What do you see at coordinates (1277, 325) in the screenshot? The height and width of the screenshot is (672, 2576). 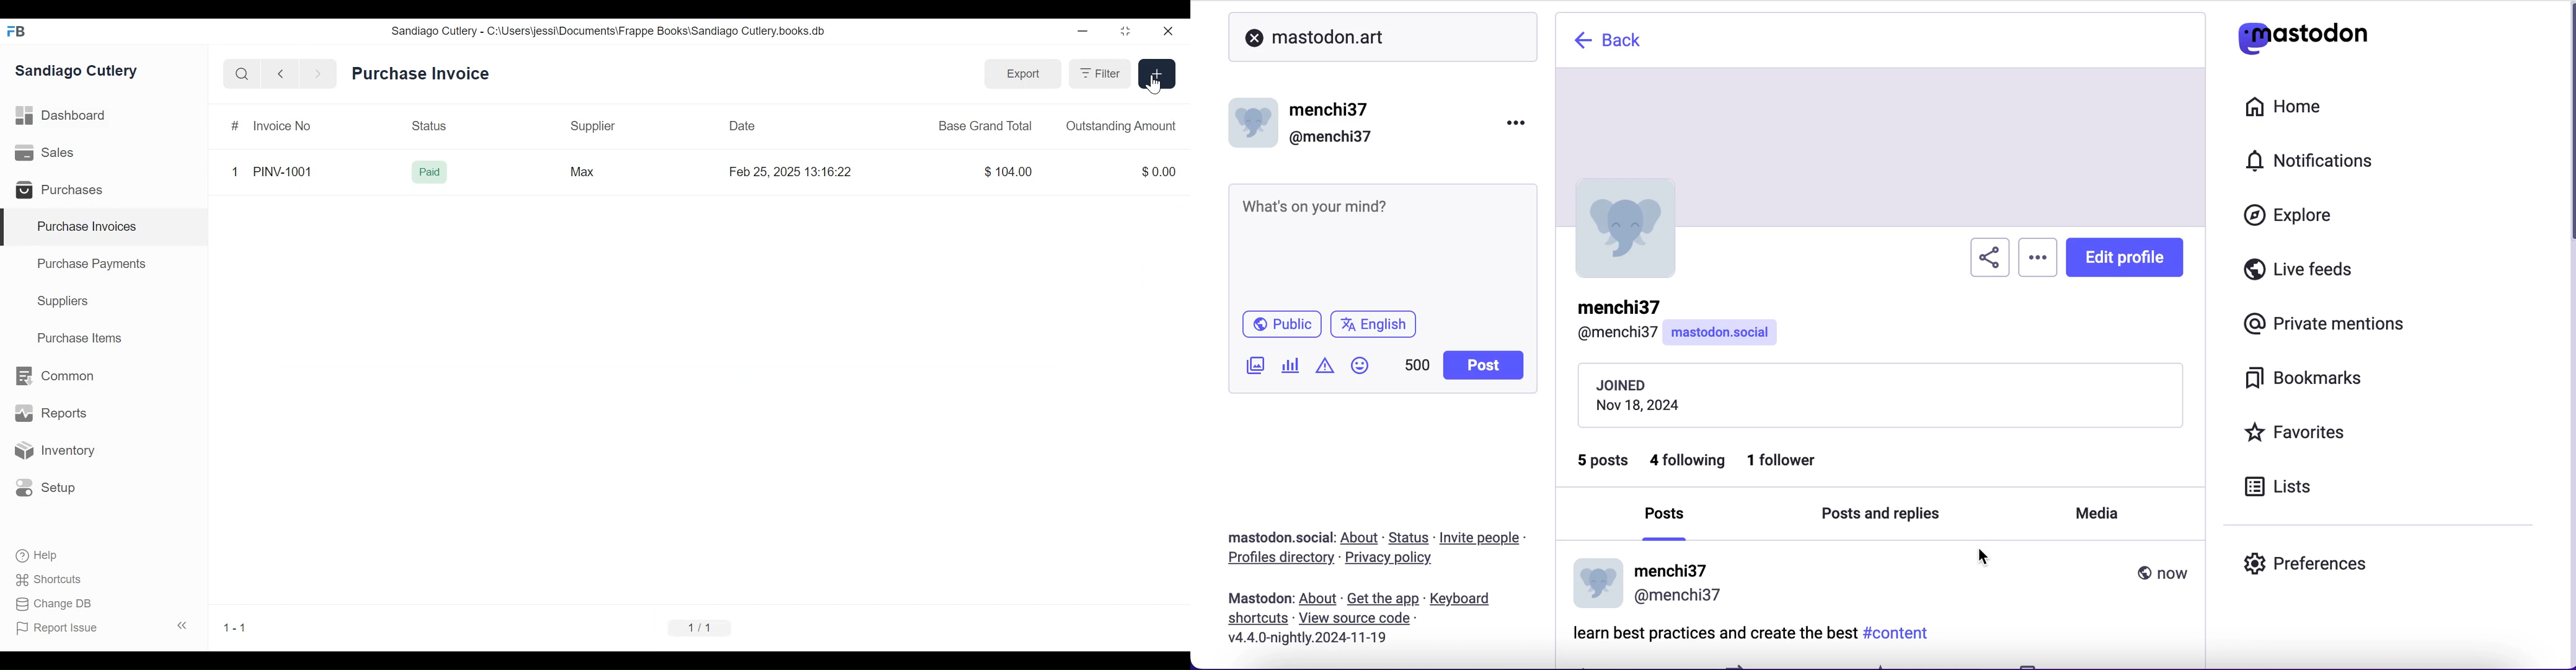 I see `public` at bounding box center [1277, 325].